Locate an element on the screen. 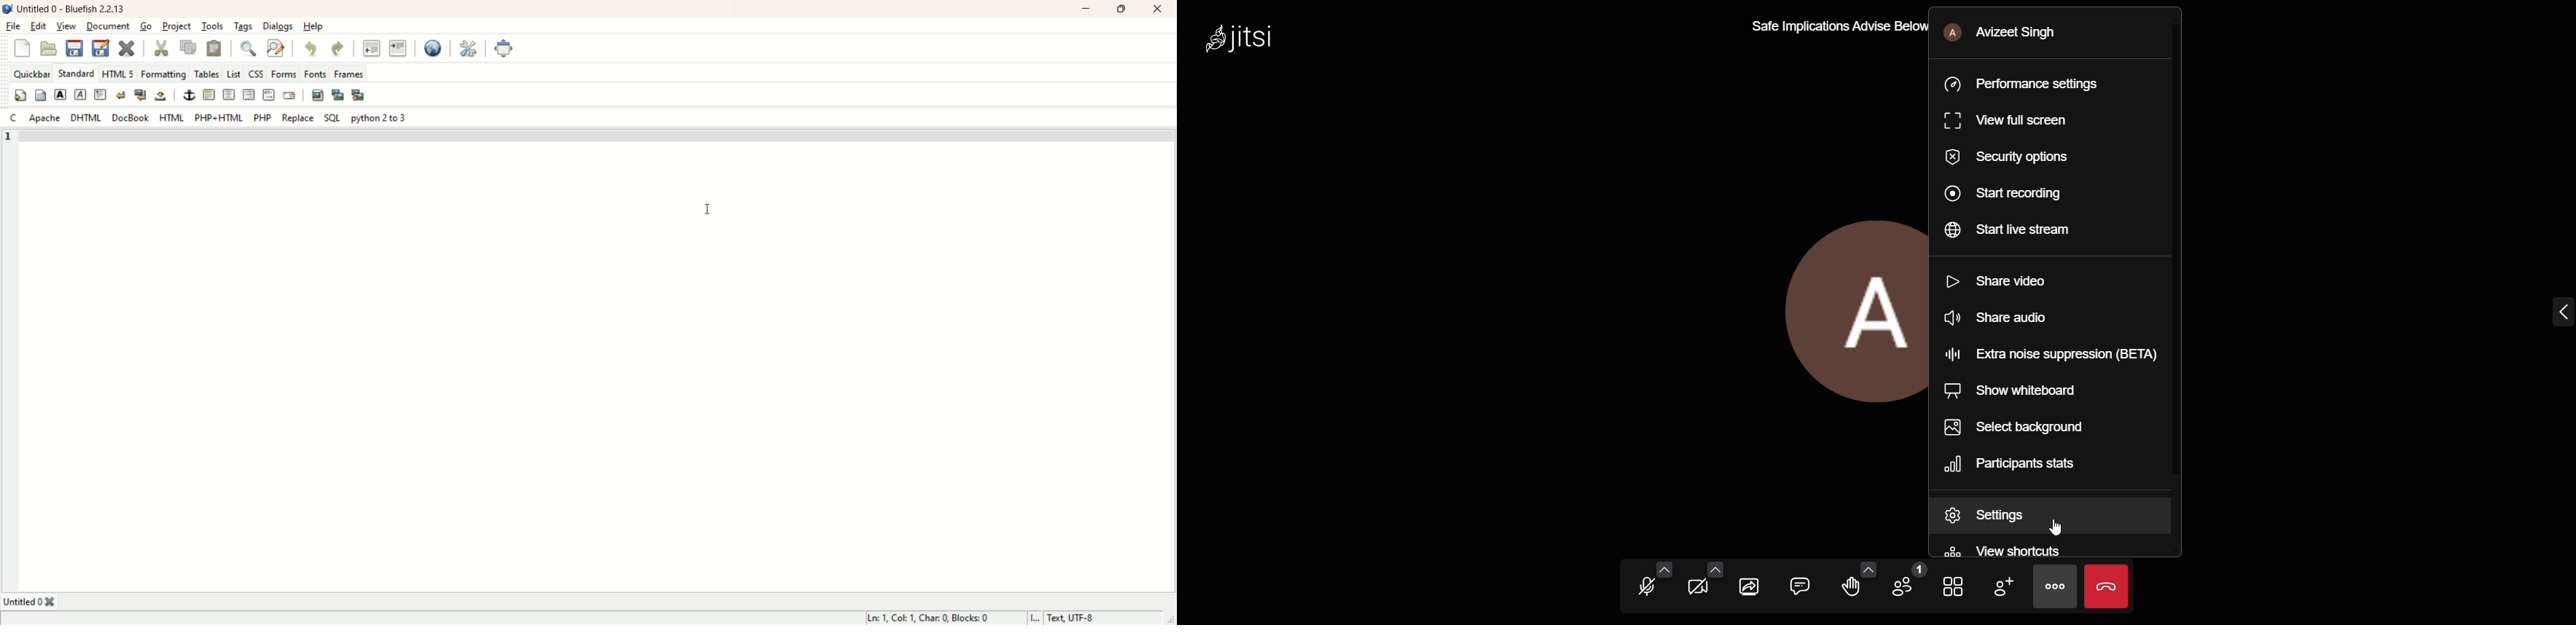 The width and height of the screenshot is (2576, 644). CSS is located at coordinates (256, 75).